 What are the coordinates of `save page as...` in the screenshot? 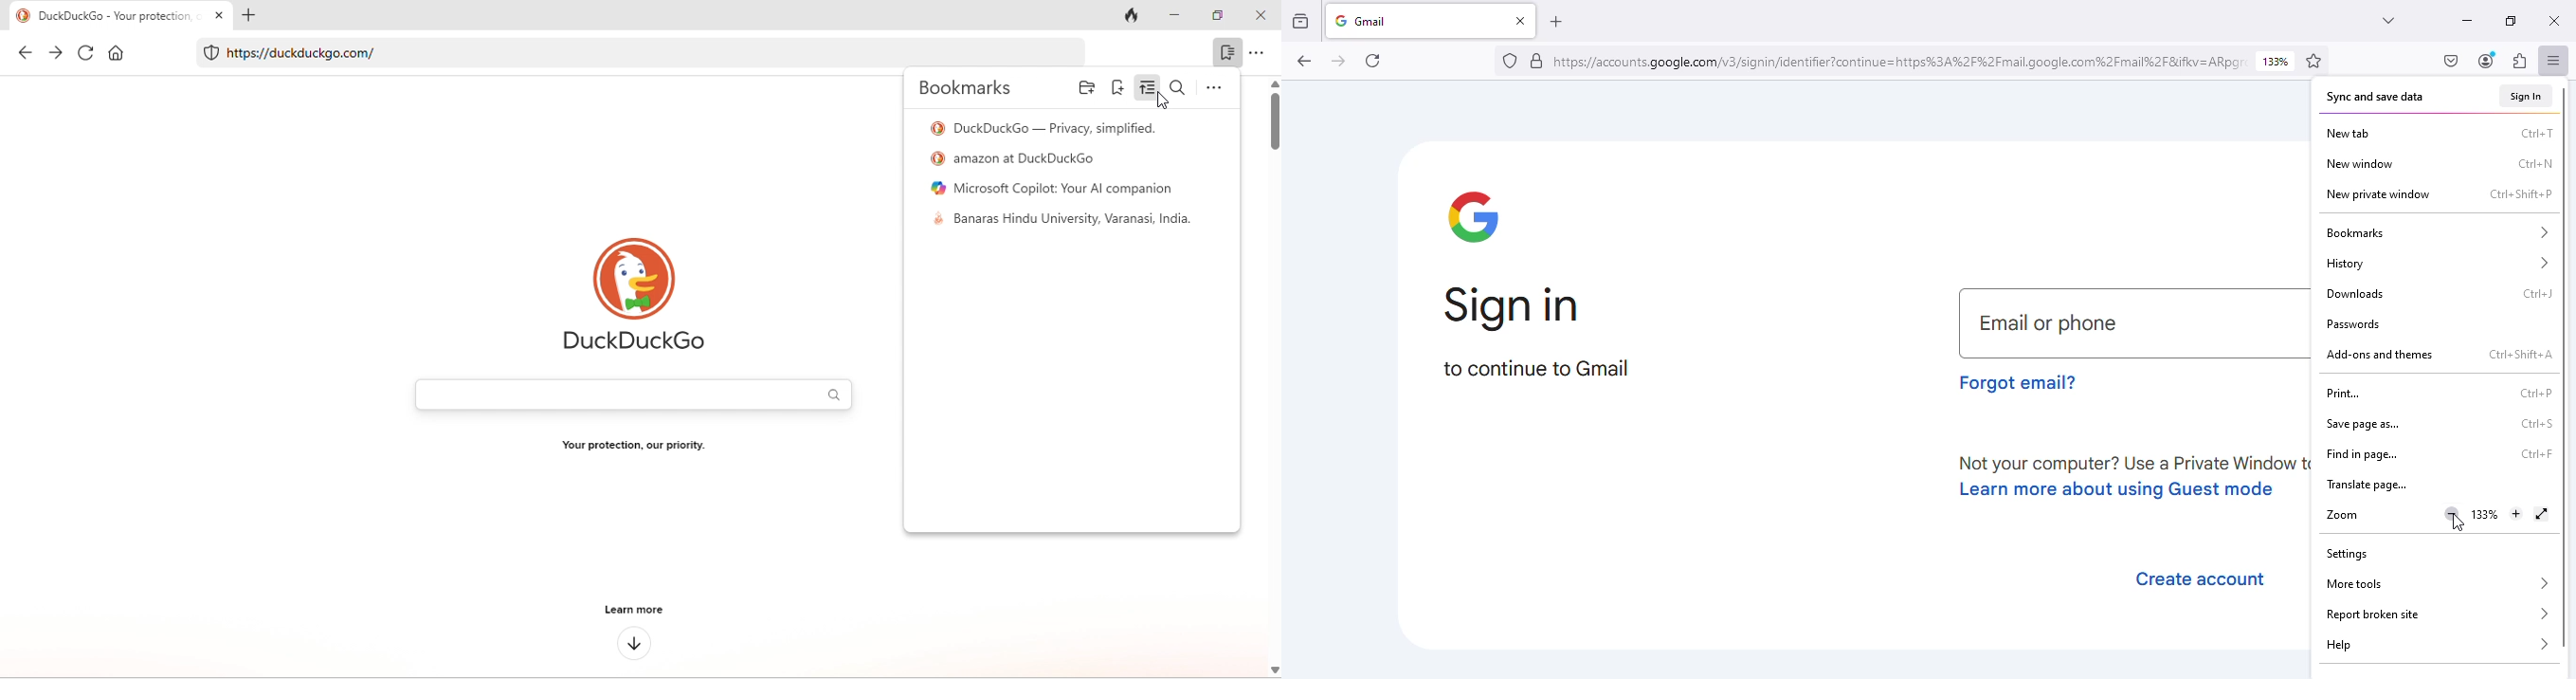 It's located at (2363, 425).